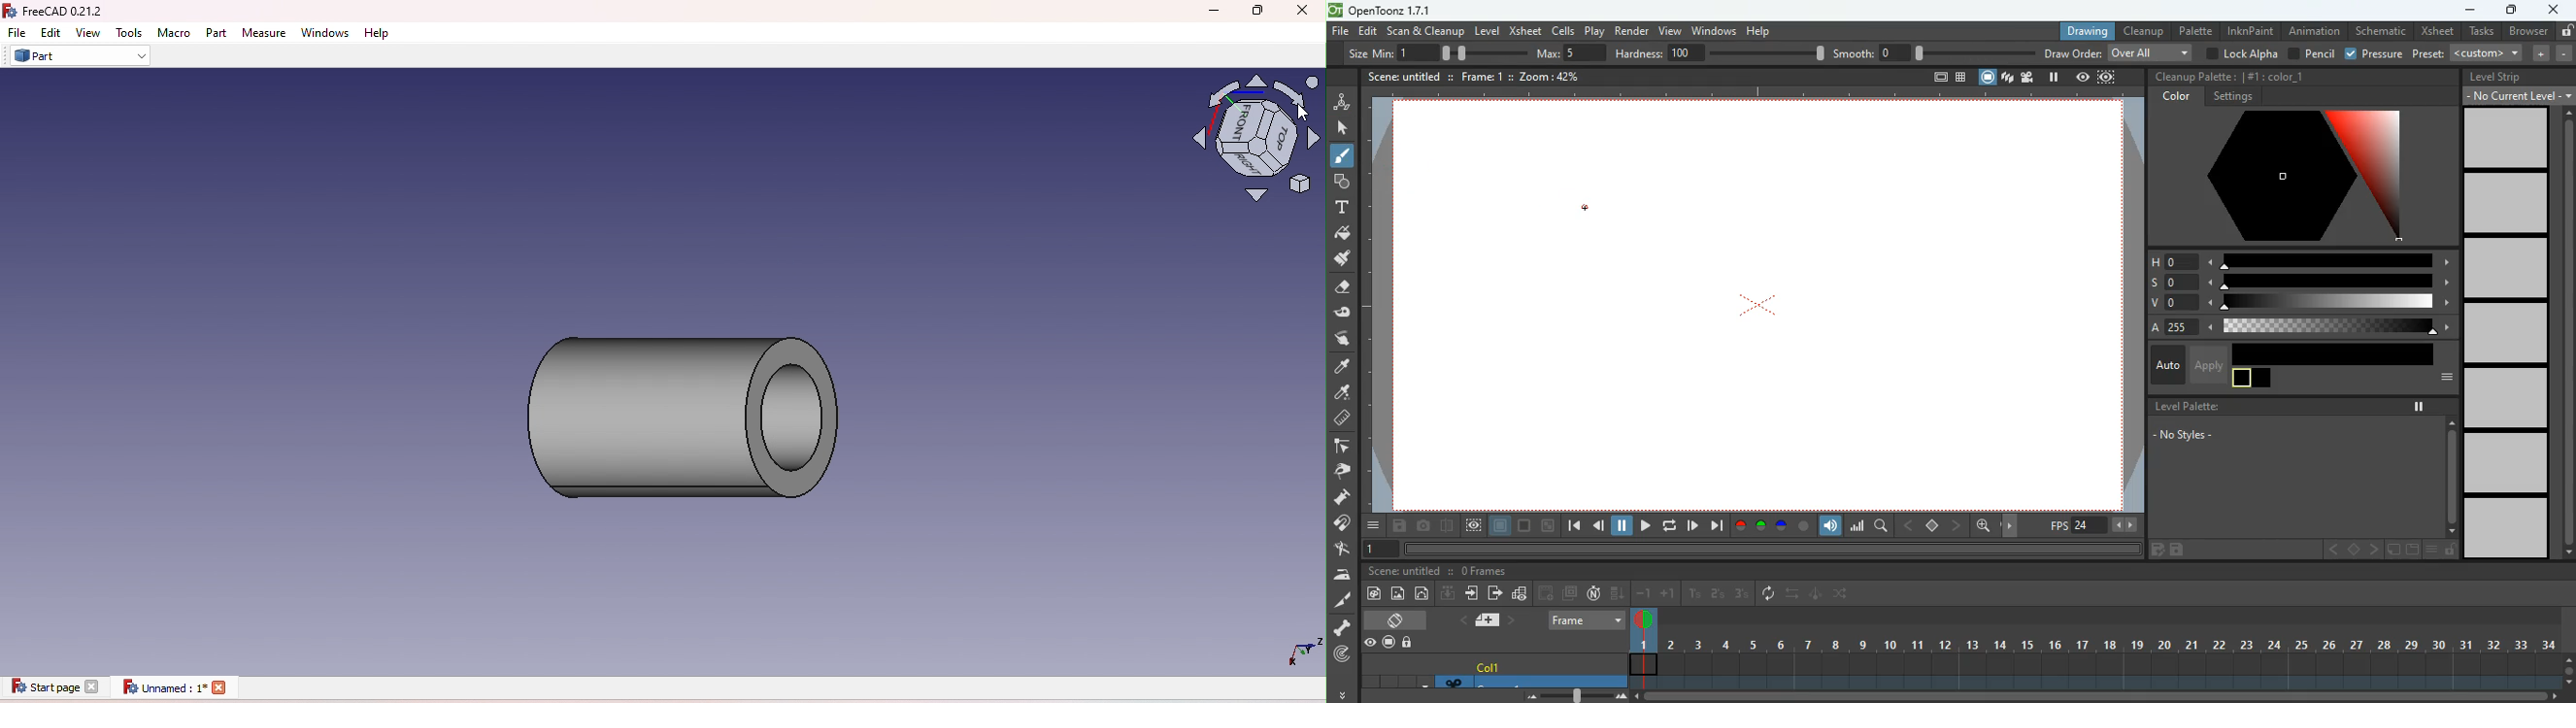 The image size is (2576, 728). Describe the element at coordinates (1409, 644) in the screenshot. I see `unlock` at that location.